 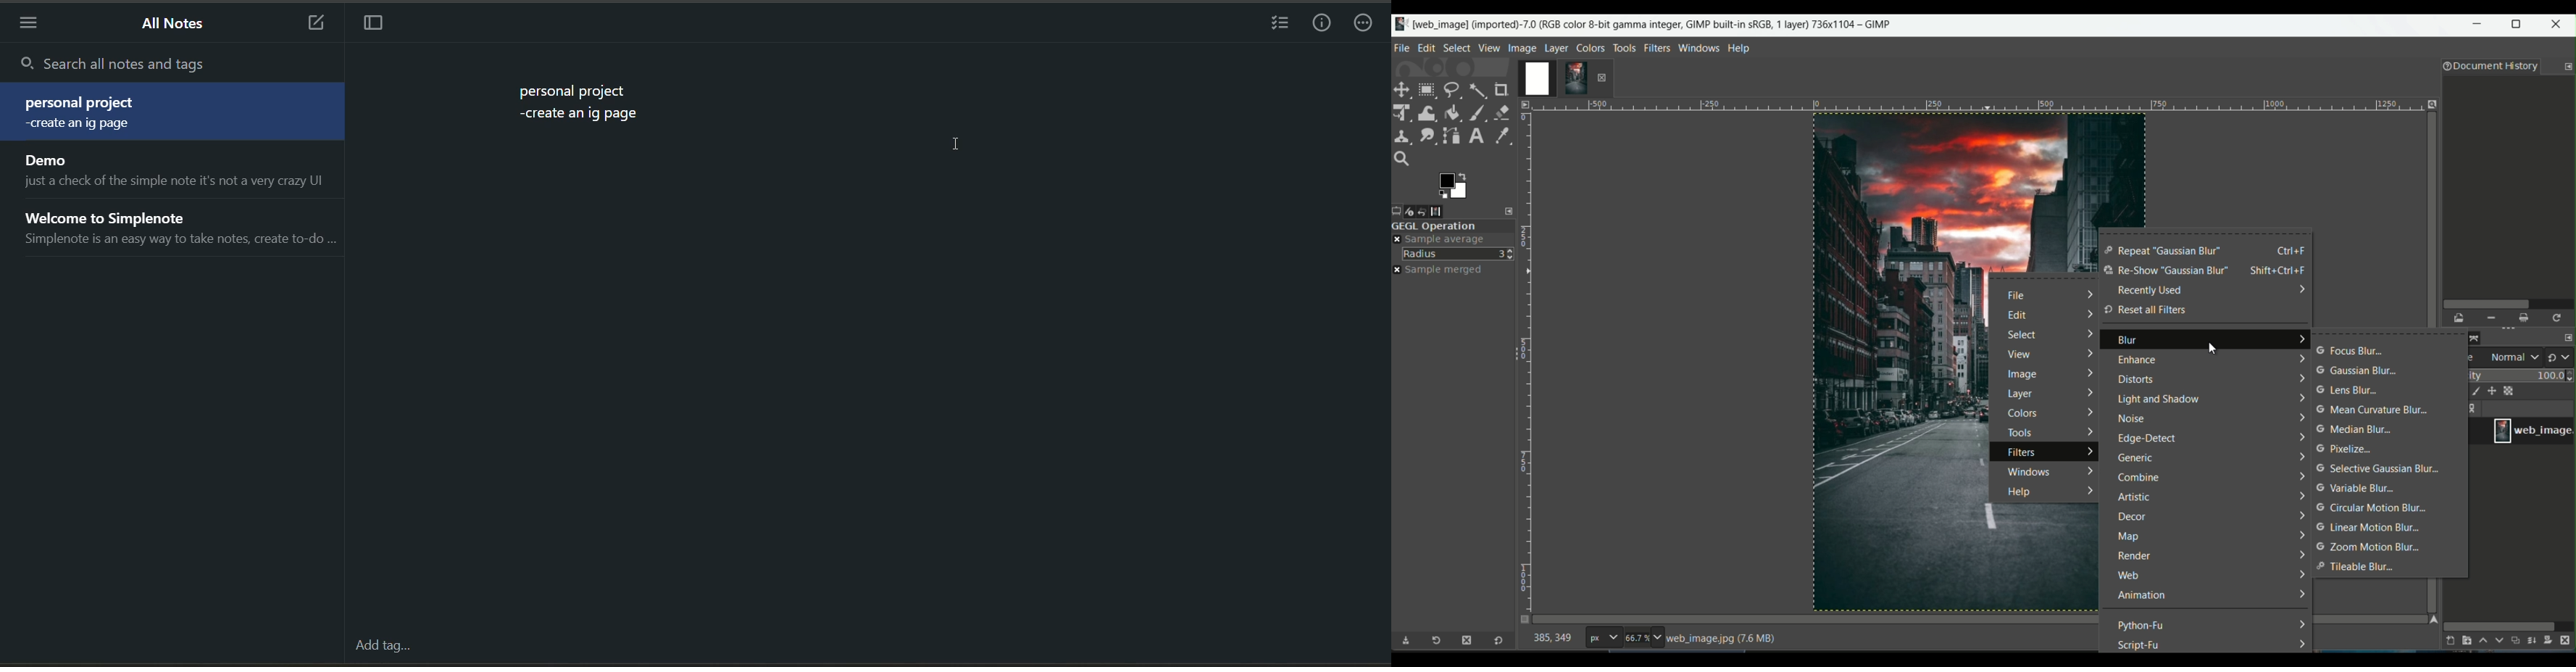 I want to click on render, so click(x=2133, y=556).